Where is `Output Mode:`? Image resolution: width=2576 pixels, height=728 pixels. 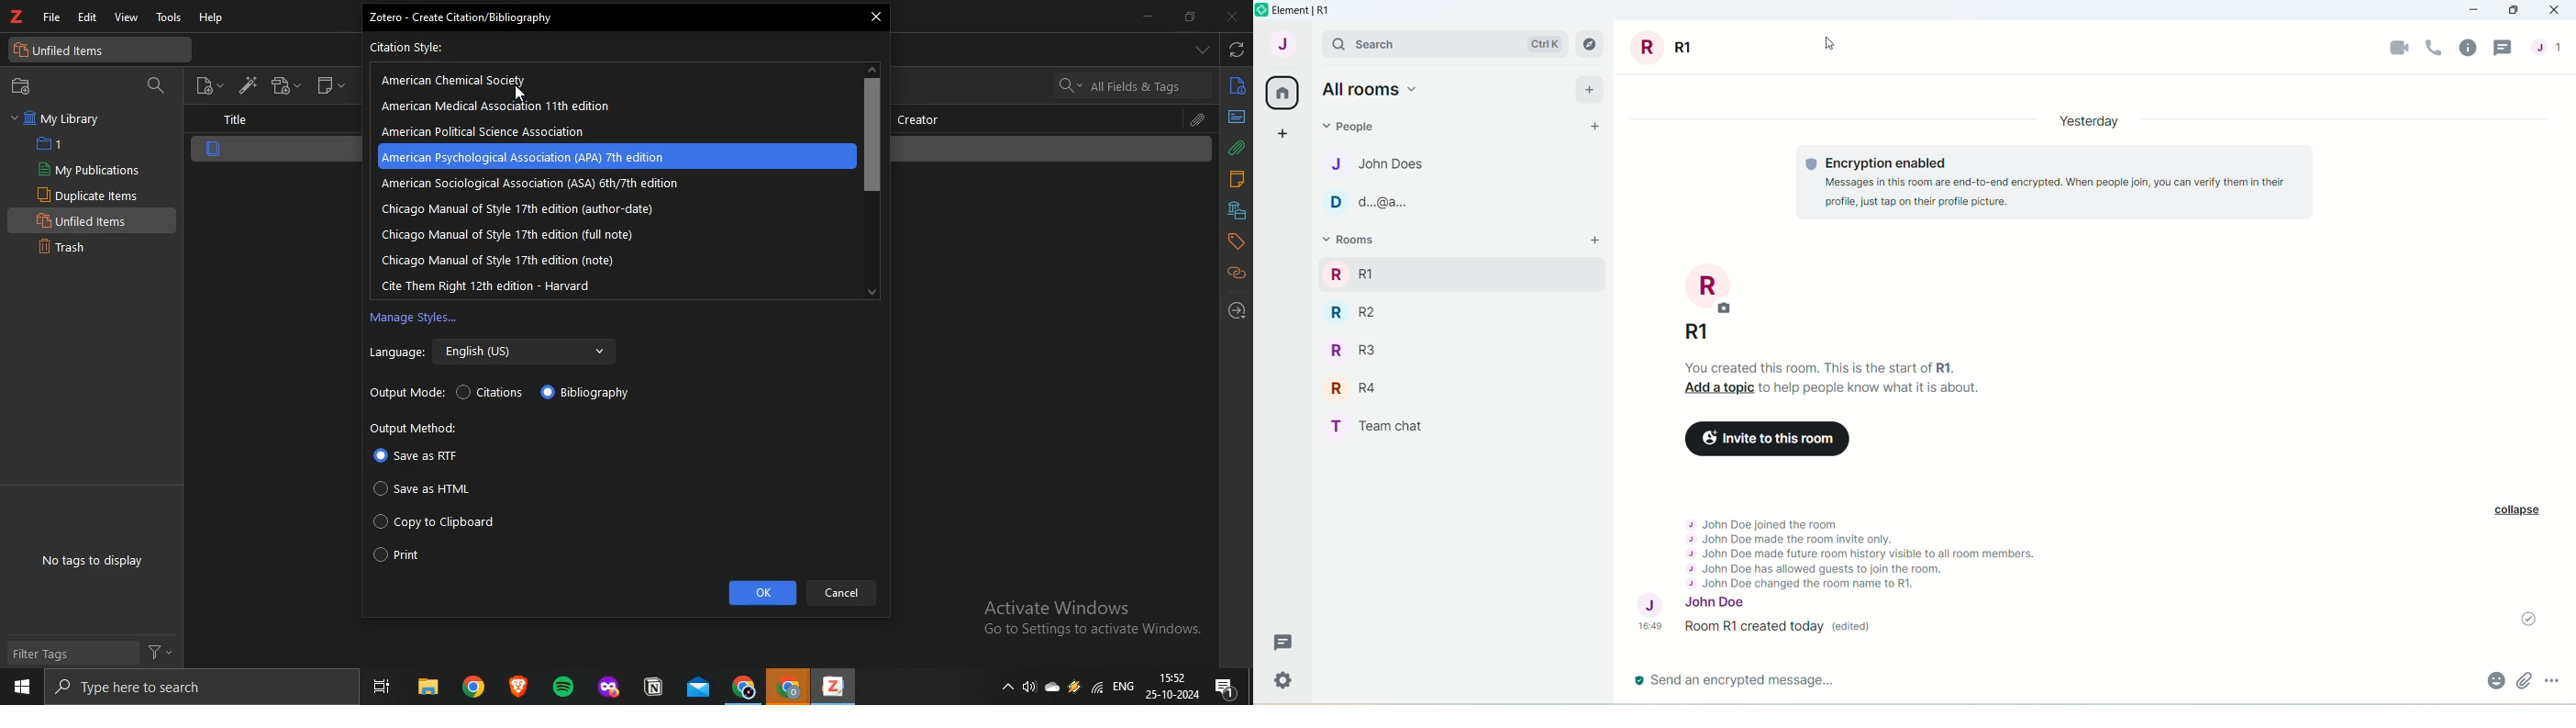
Output Mode: is located at coordinates (406, 395).